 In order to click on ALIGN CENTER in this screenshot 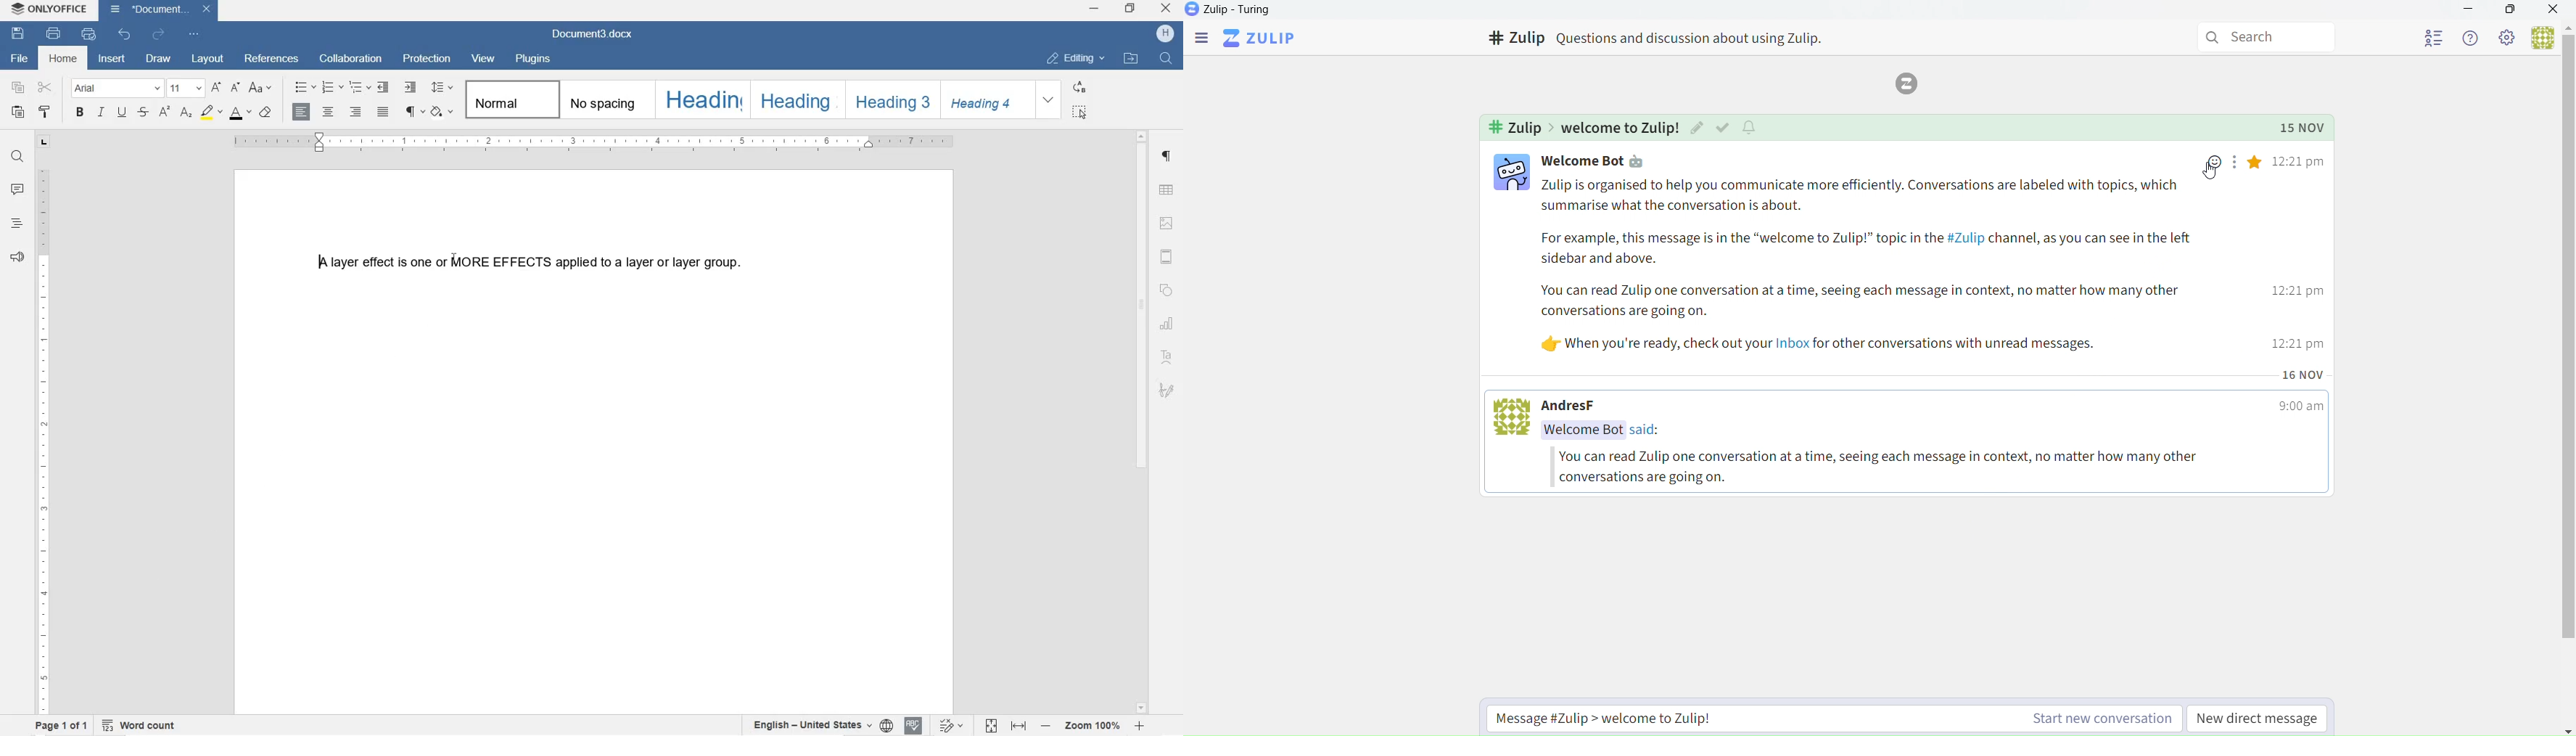, I will do `click(328, 113)`.